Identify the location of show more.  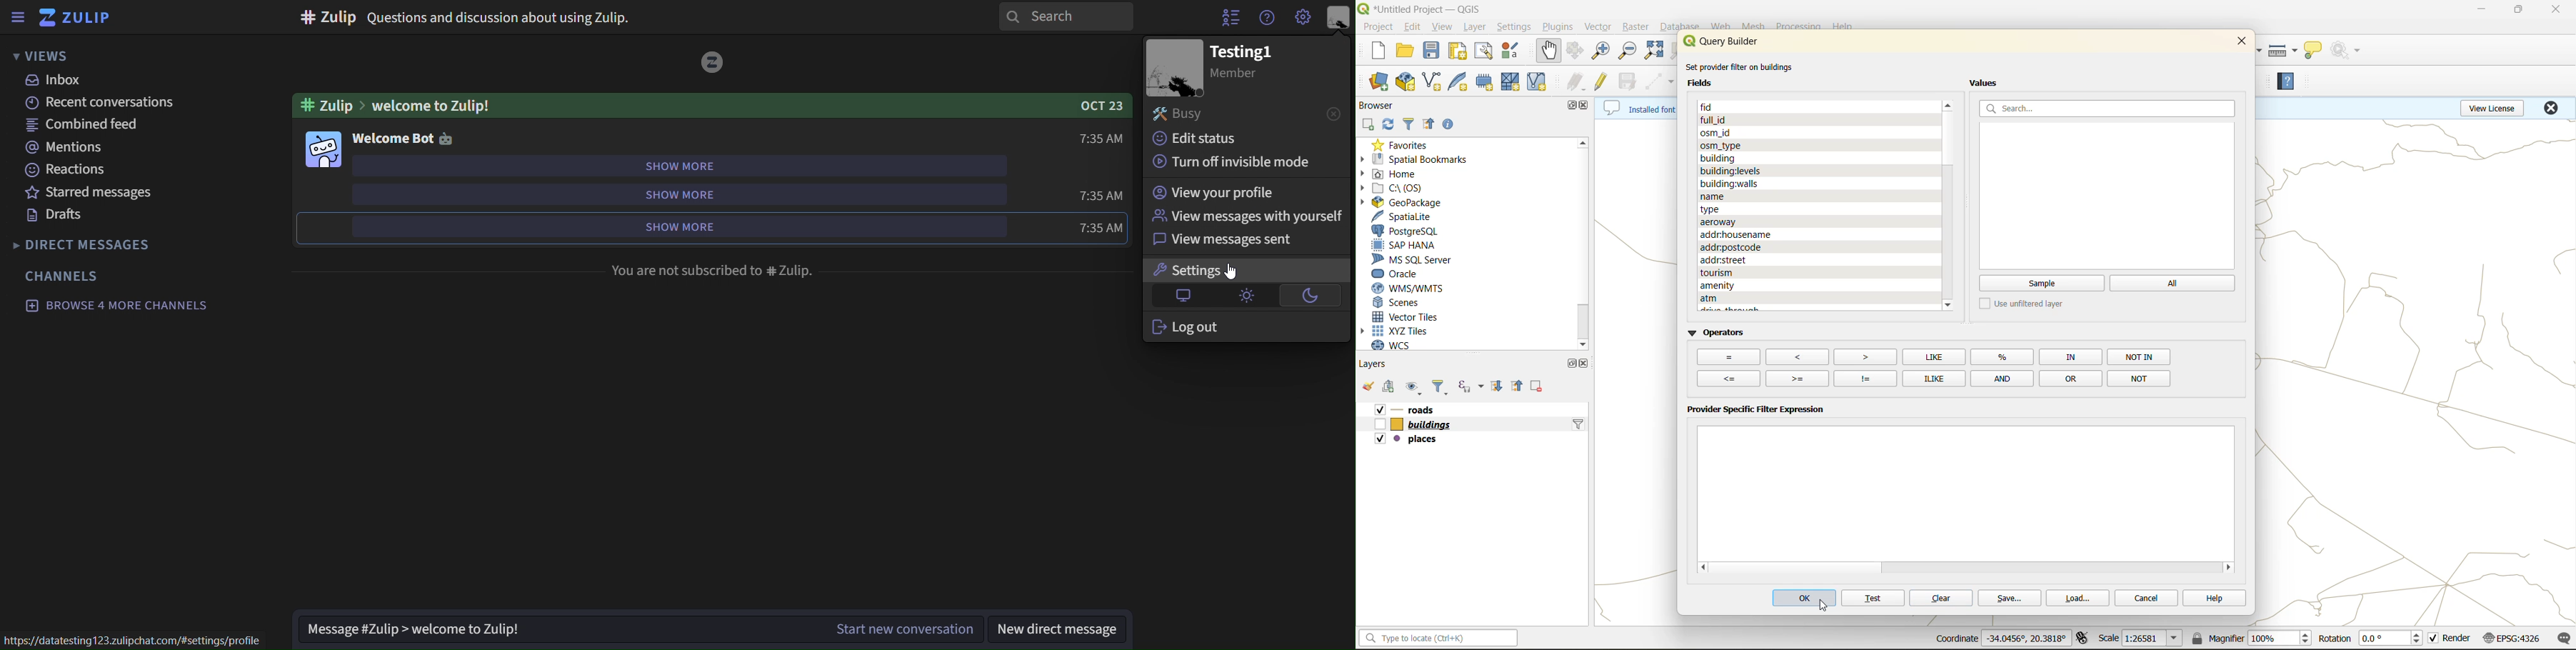
(686, 228).